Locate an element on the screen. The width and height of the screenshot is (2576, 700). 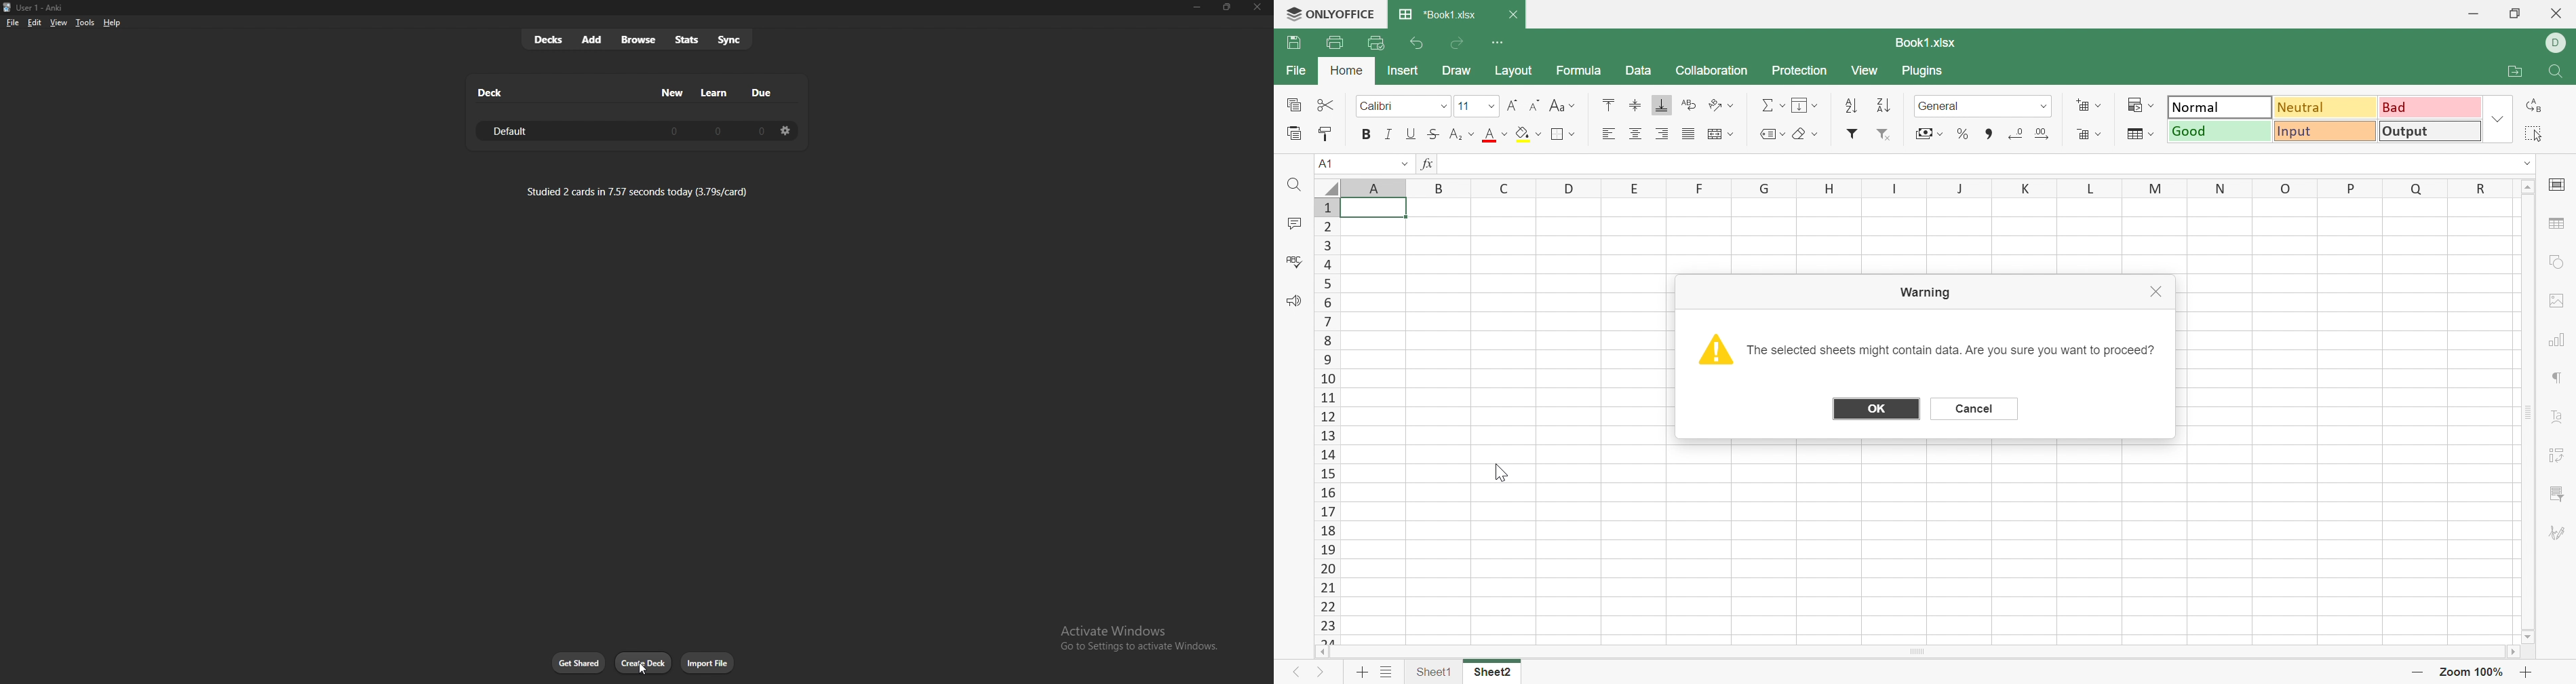
Maximize/resize is located at coordinates (1227, 7).